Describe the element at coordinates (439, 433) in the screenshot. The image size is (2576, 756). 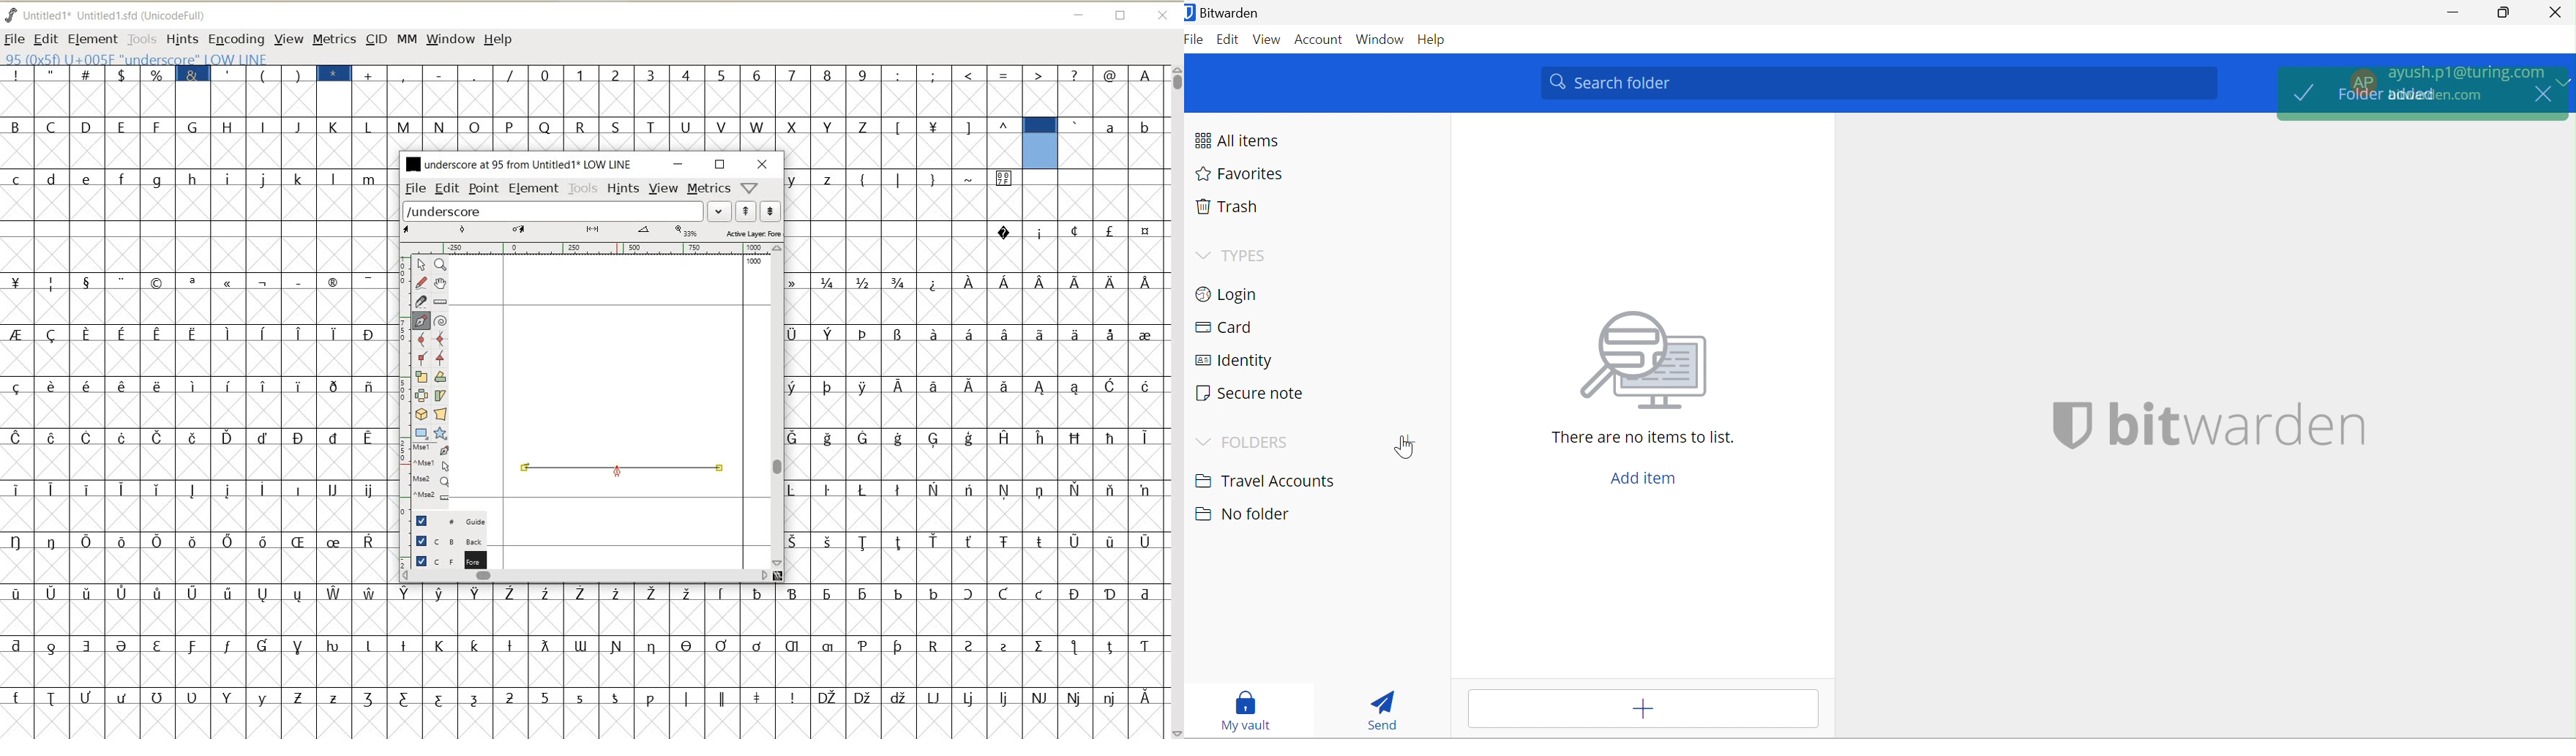
I see `polygon or star` at that location.